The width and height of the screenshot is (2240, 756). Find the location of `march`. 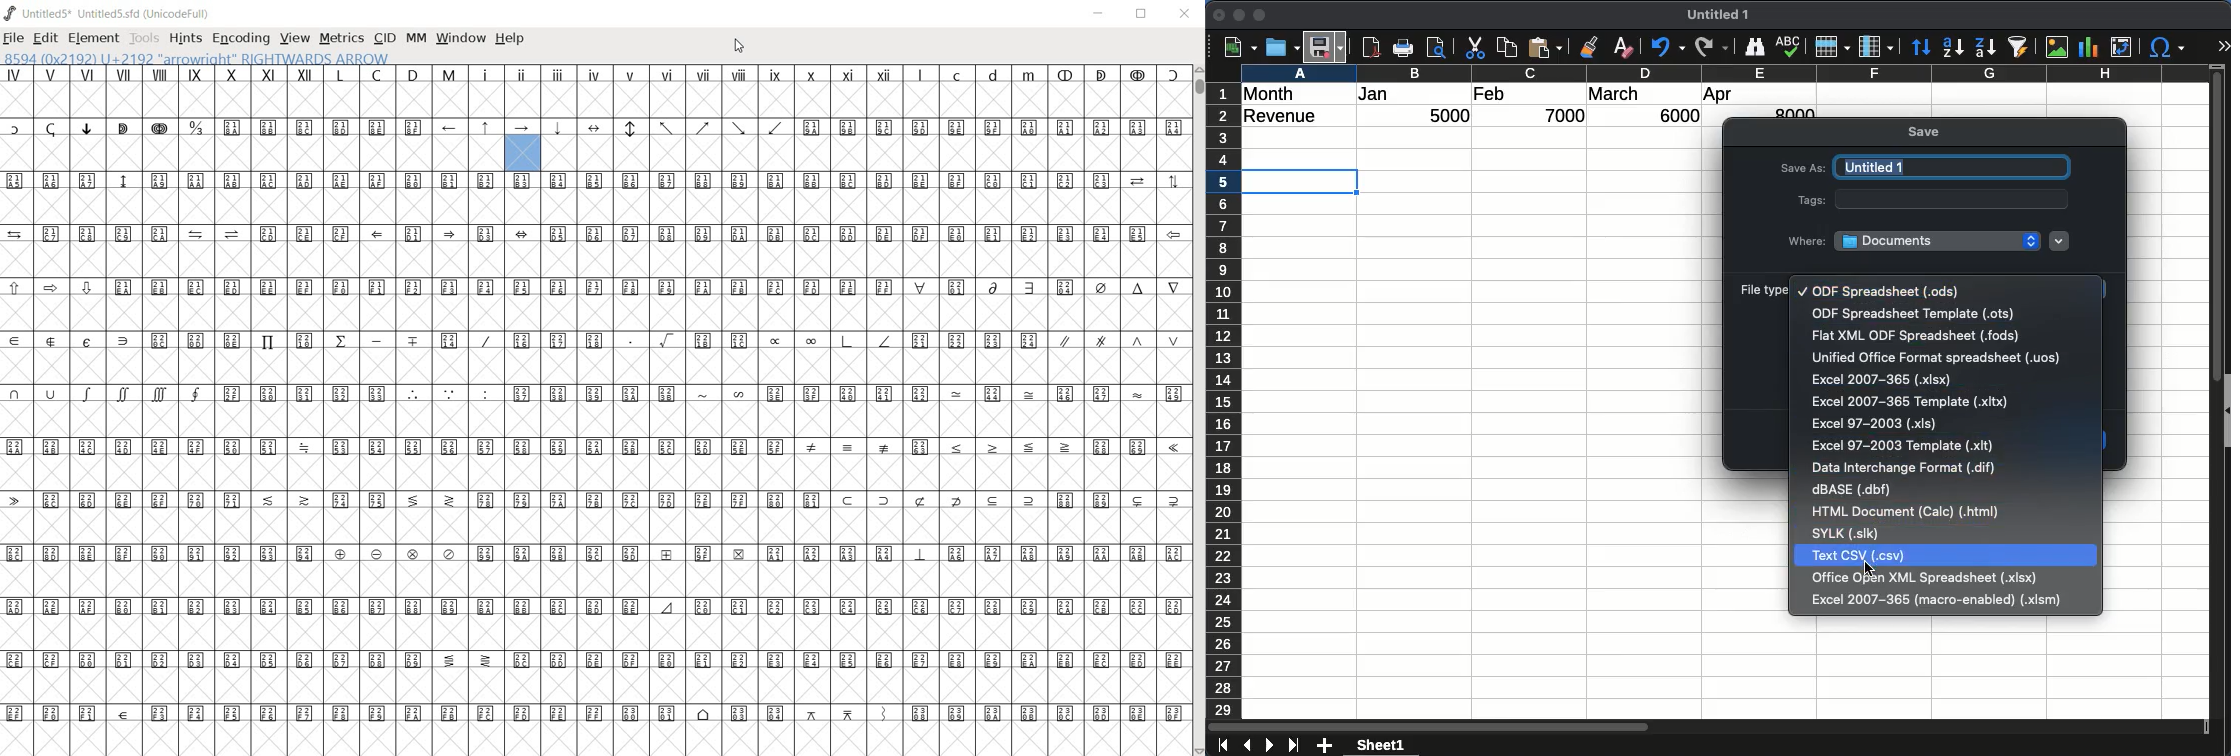

march is located at coordinates (1614, 94).